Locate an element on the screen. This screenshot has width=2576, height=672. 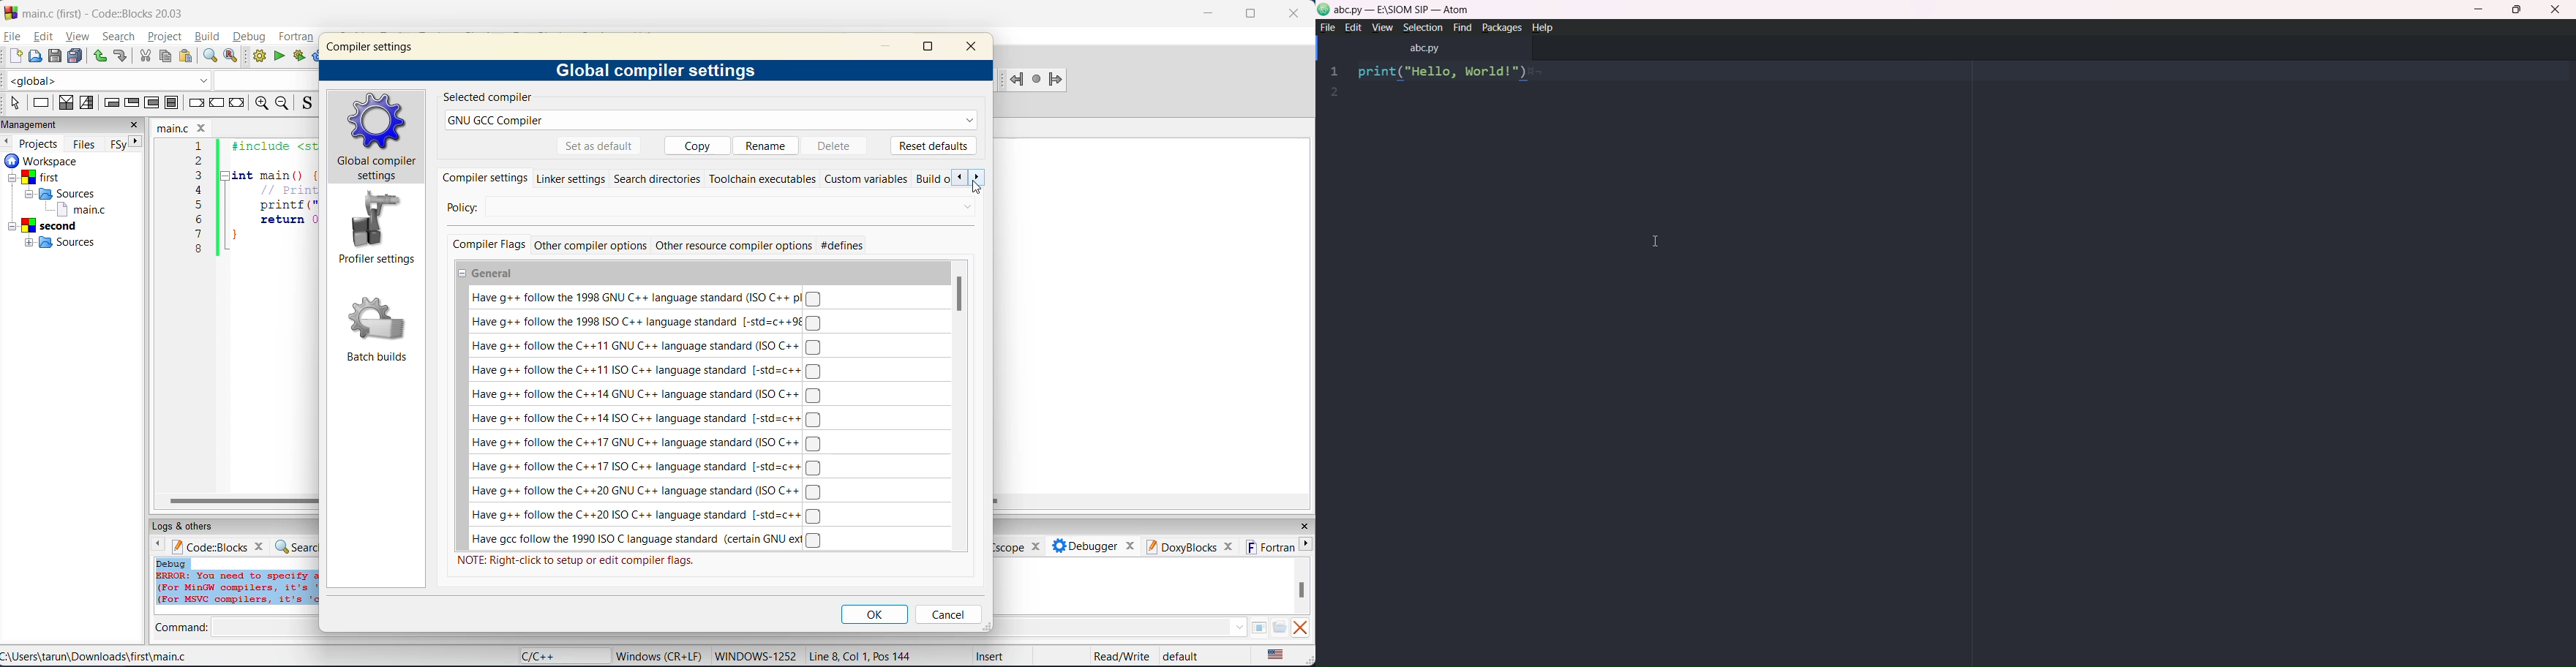
Have g++ follow the C++20 ISO C++ language standard [-std=c++ is located at coordinates (648, 516).